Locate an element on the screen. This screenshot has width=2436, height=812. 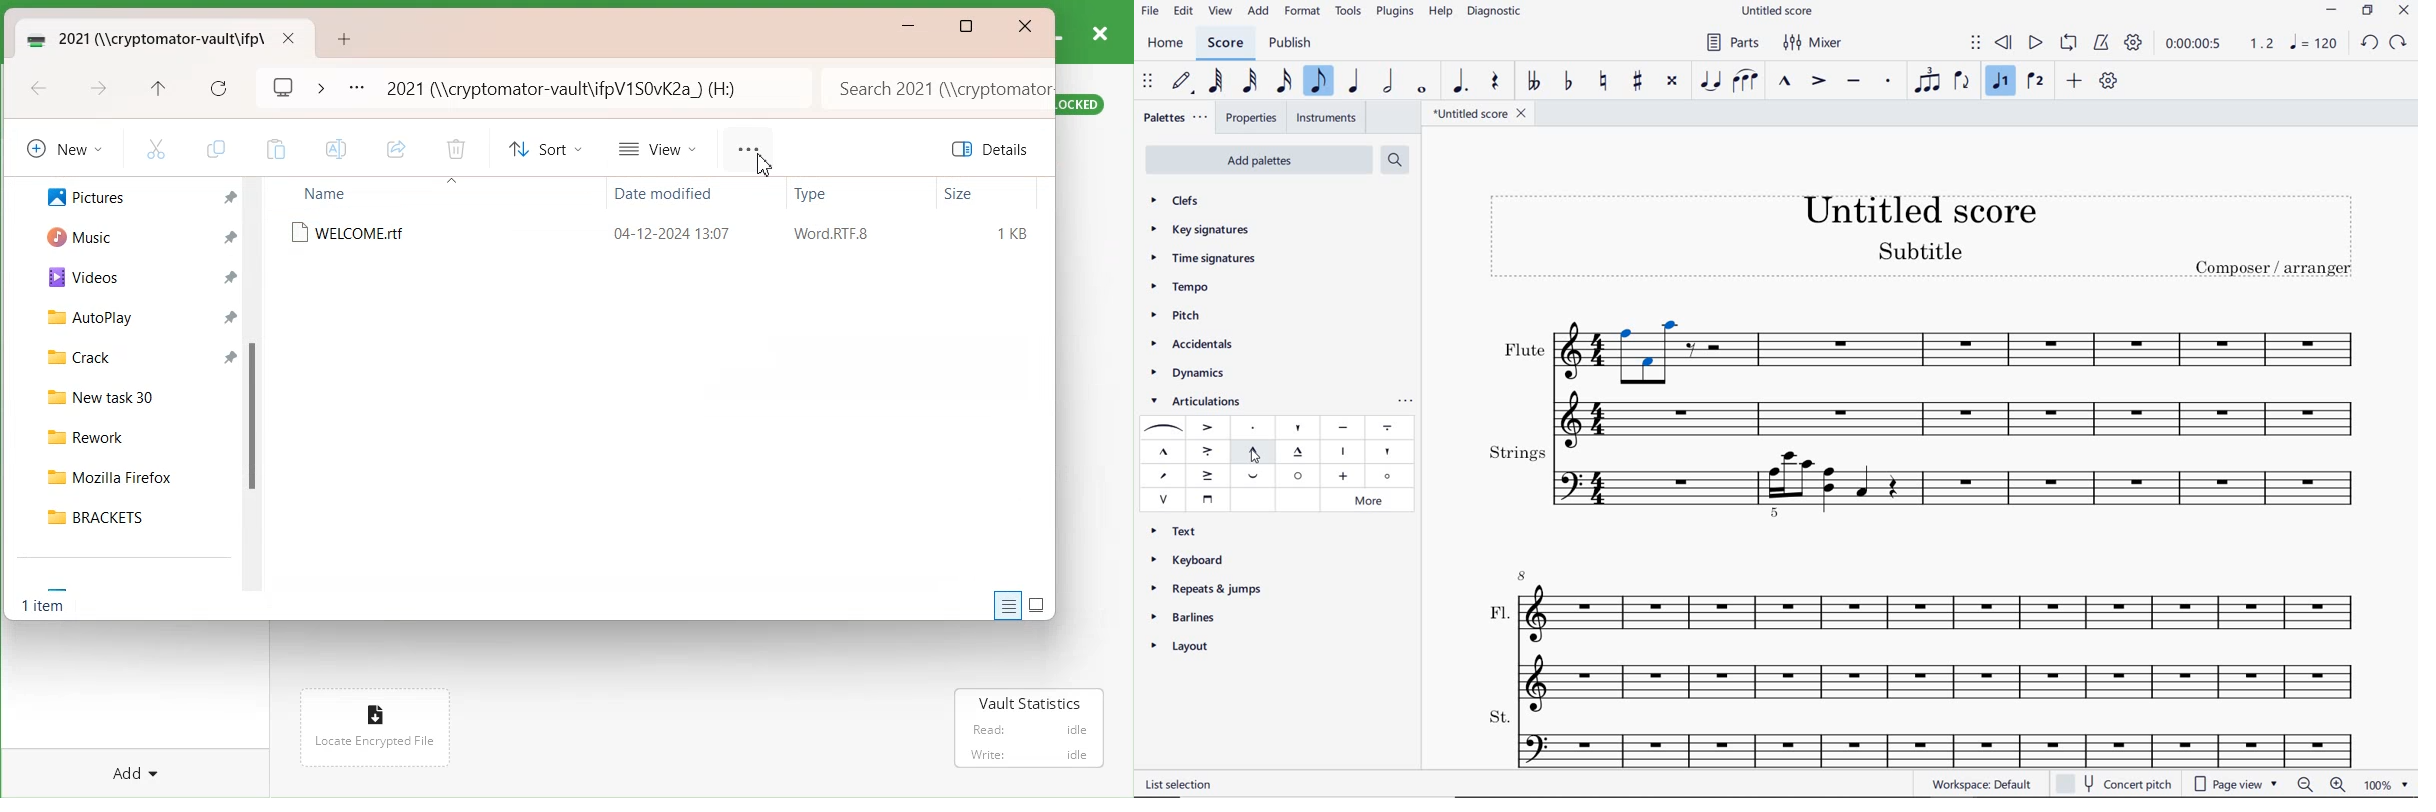
TENUTO-ACCENT ABOVE is located at coordinates (1209, 474).